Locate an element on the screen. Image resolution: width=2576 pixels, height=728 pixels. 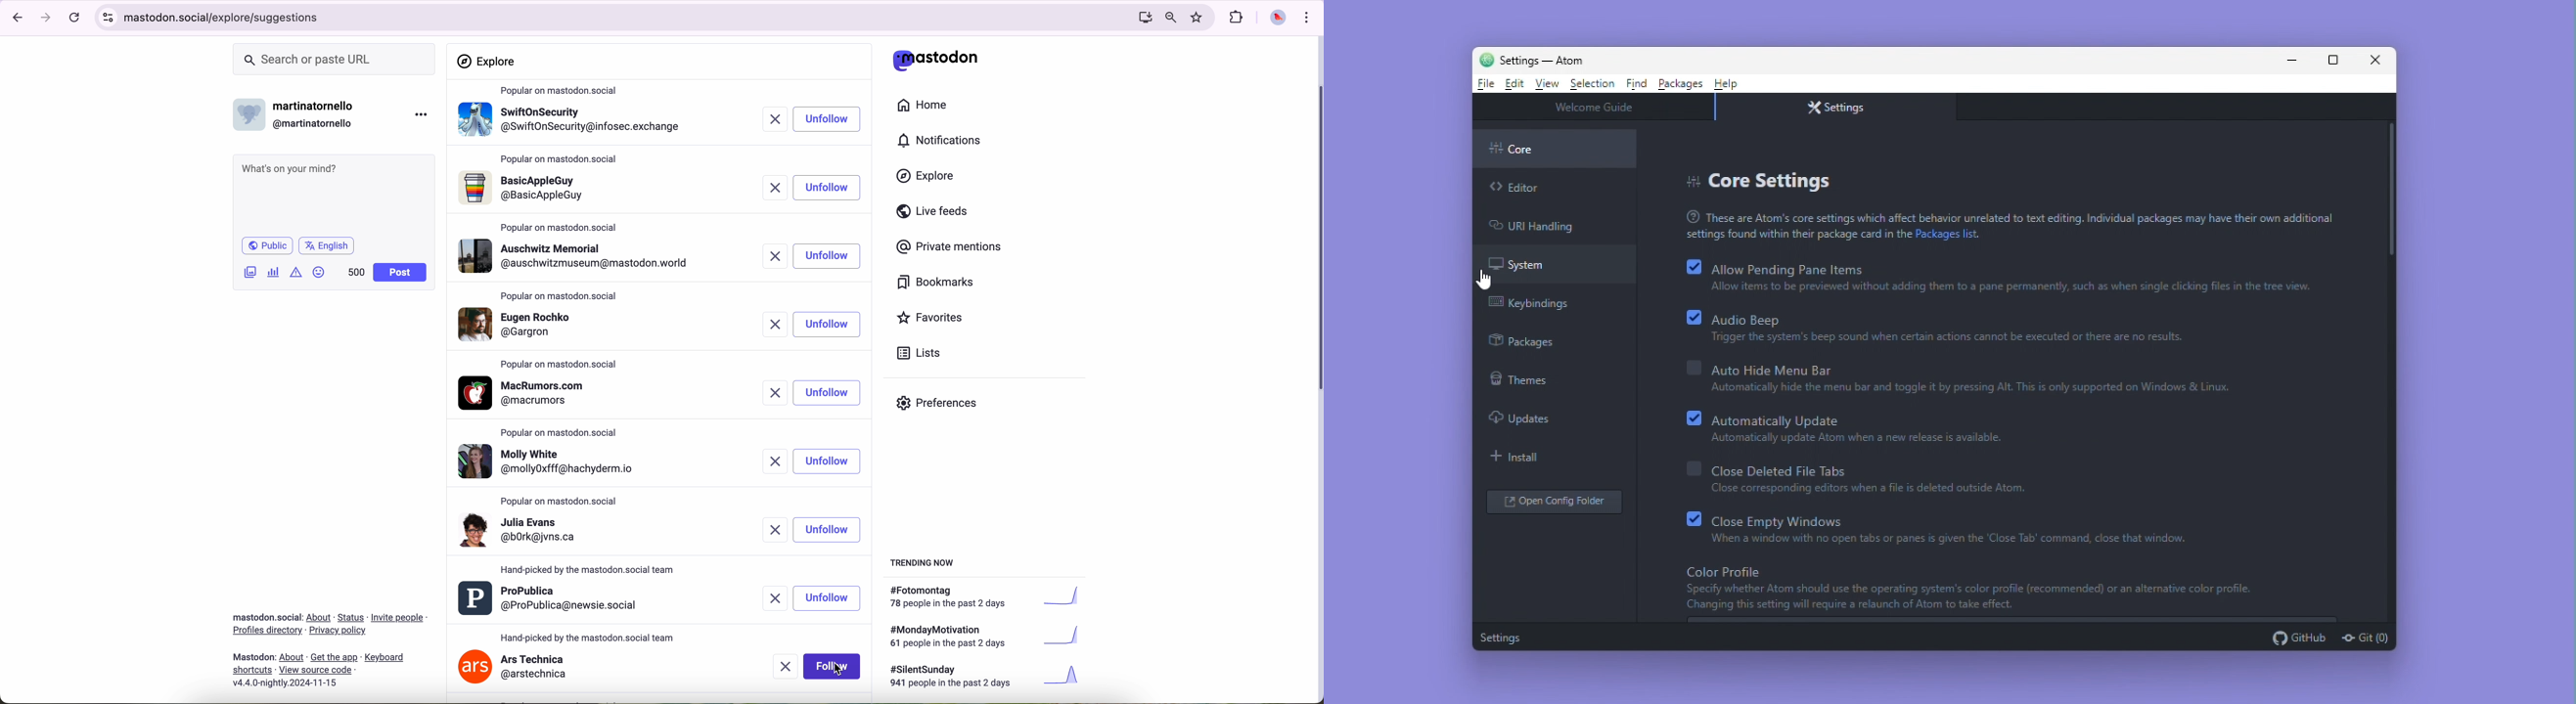
popular on mastodon.social is located at coordinates (564, 502).